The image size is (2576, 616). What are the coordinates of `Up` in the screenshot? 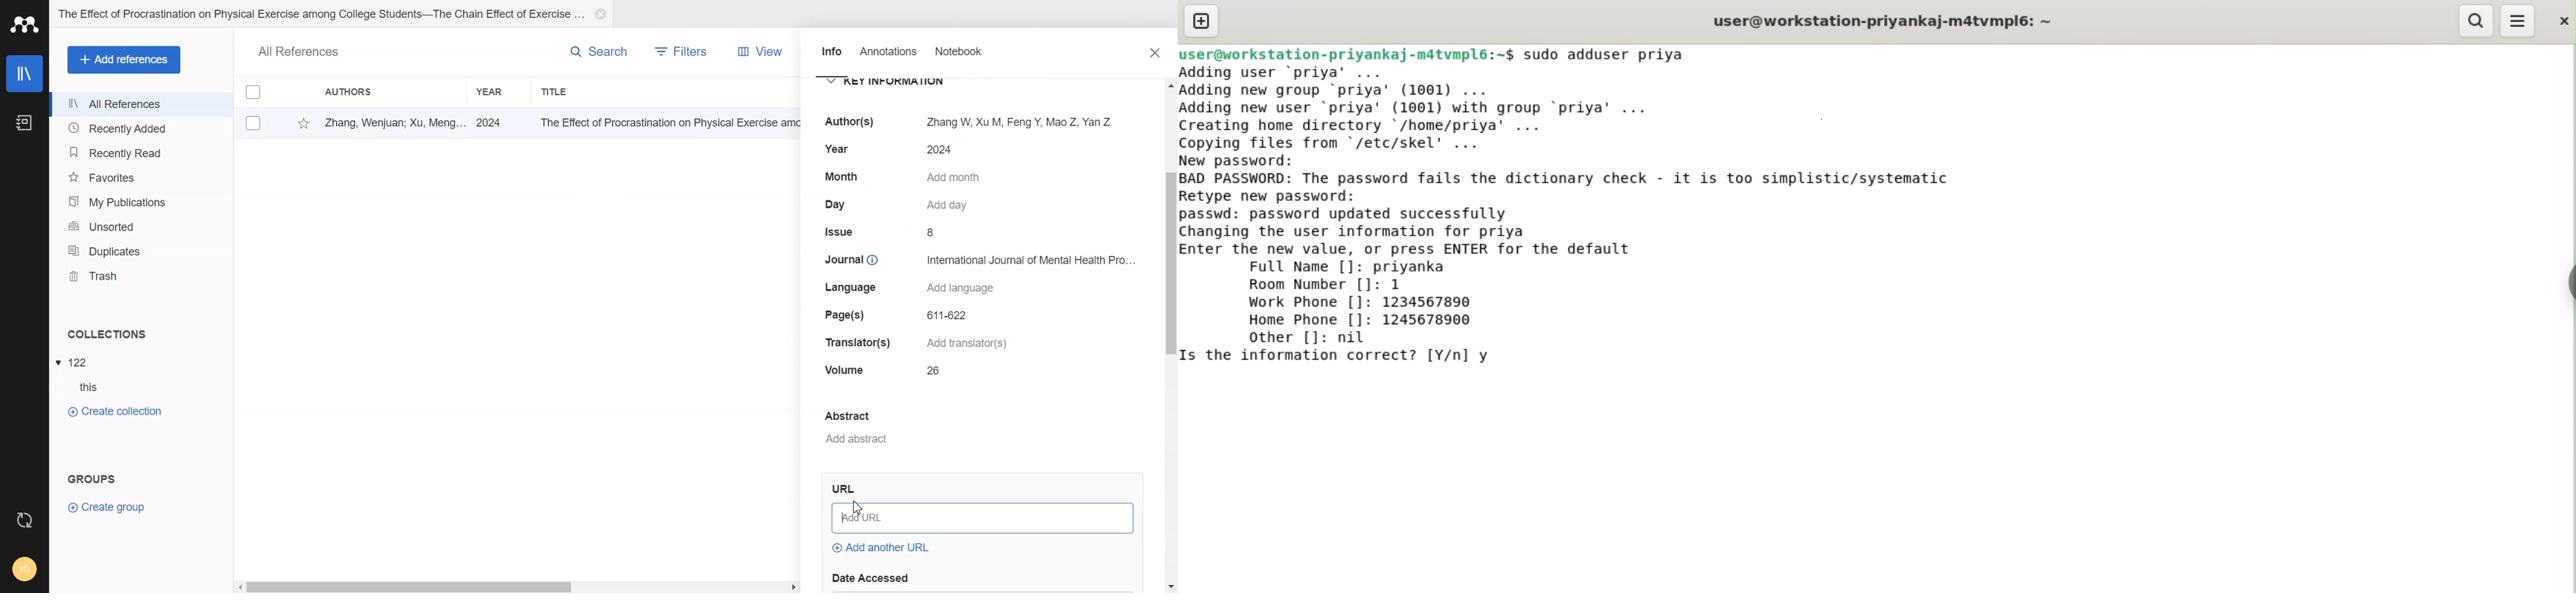 It's located at (1170, 87).